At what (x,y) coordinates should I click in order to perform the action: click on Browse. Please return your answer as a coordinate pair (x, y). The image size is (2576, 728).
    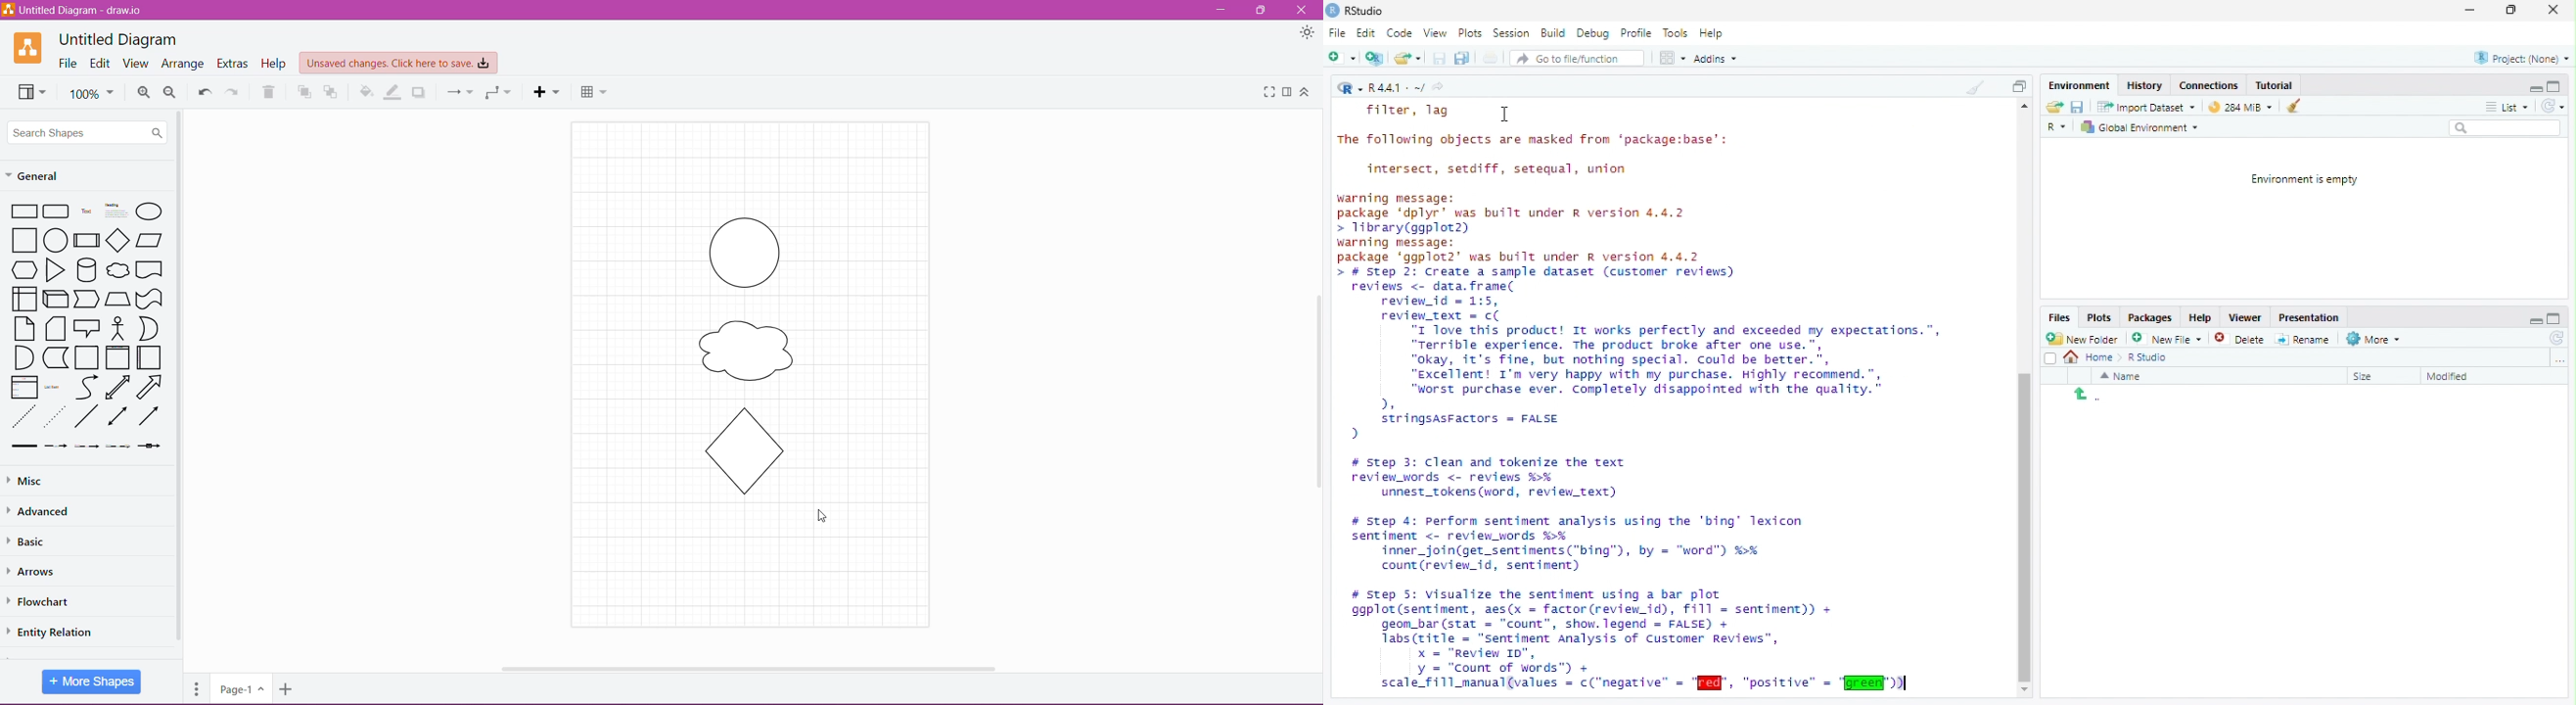
    Looking at the image, I should click on (2560, 359).